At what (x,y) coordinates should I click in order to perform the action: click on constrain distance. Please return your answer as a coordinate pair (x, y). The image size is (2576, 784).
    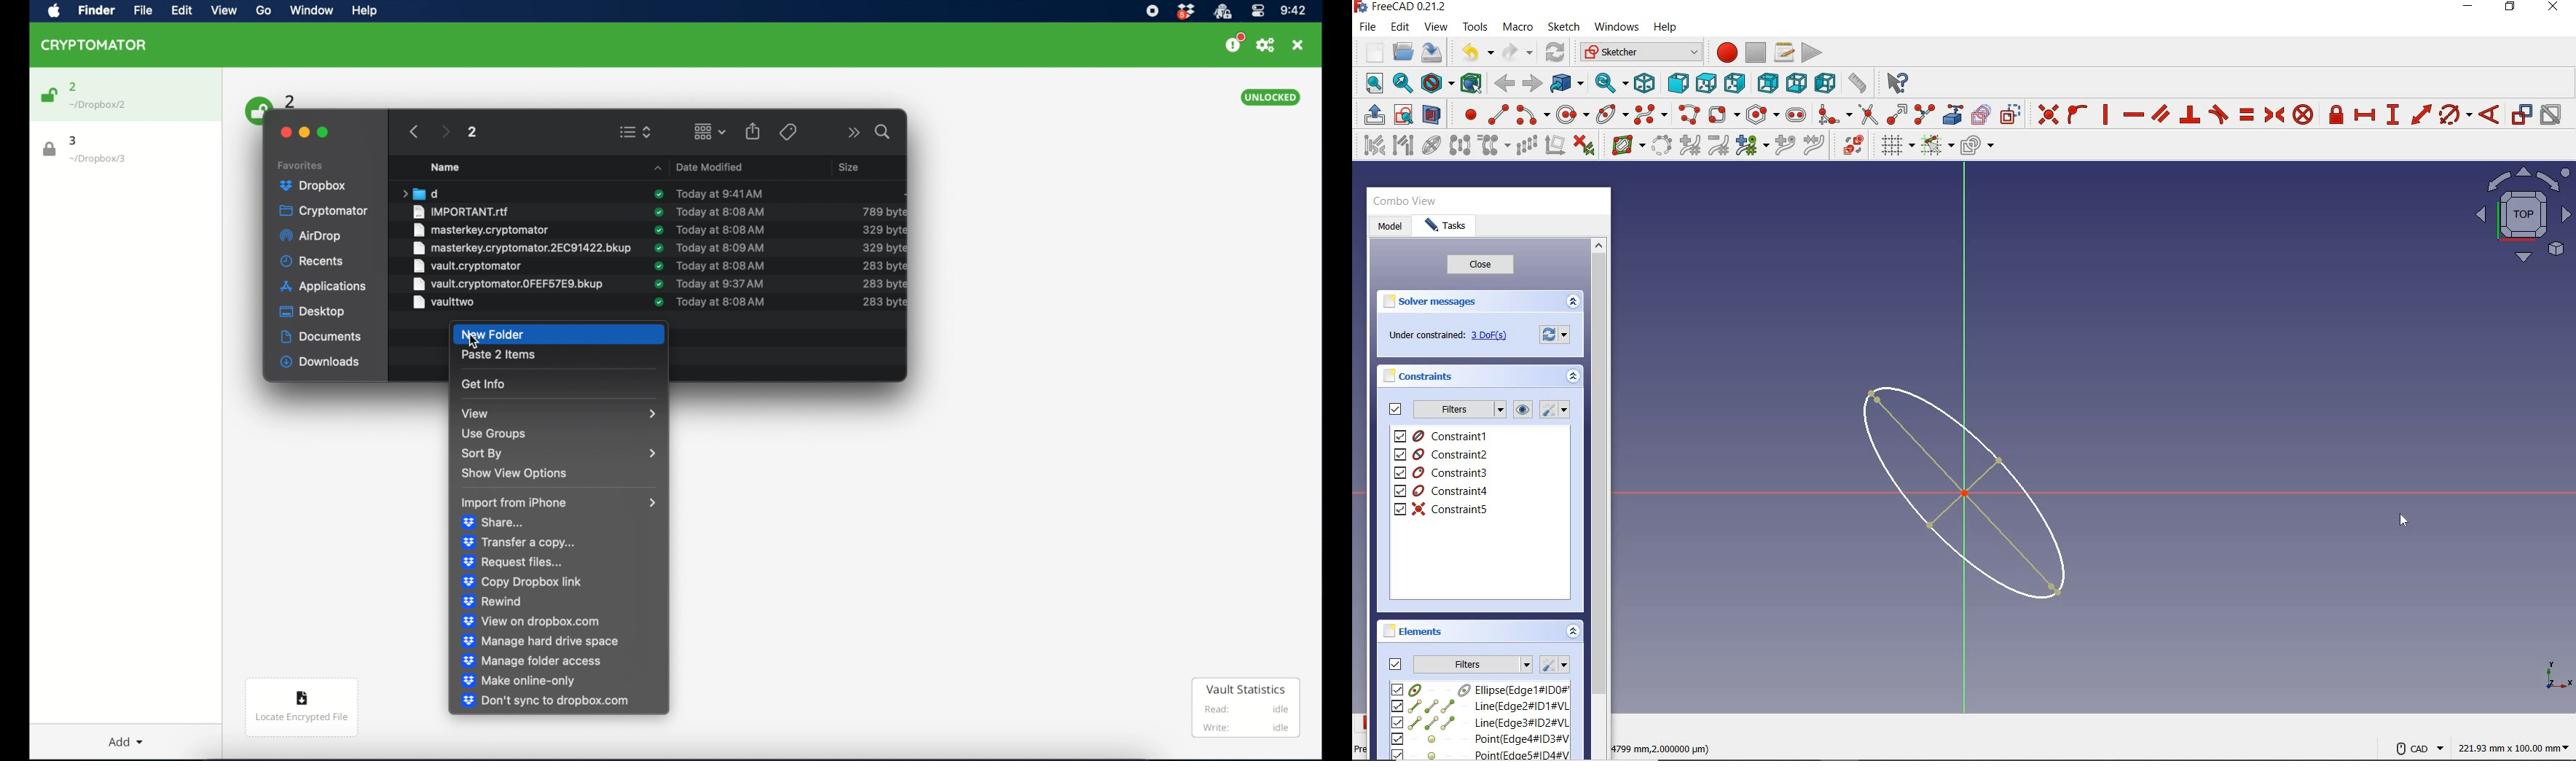
    Looking at the image, I should click on (2422, 113).